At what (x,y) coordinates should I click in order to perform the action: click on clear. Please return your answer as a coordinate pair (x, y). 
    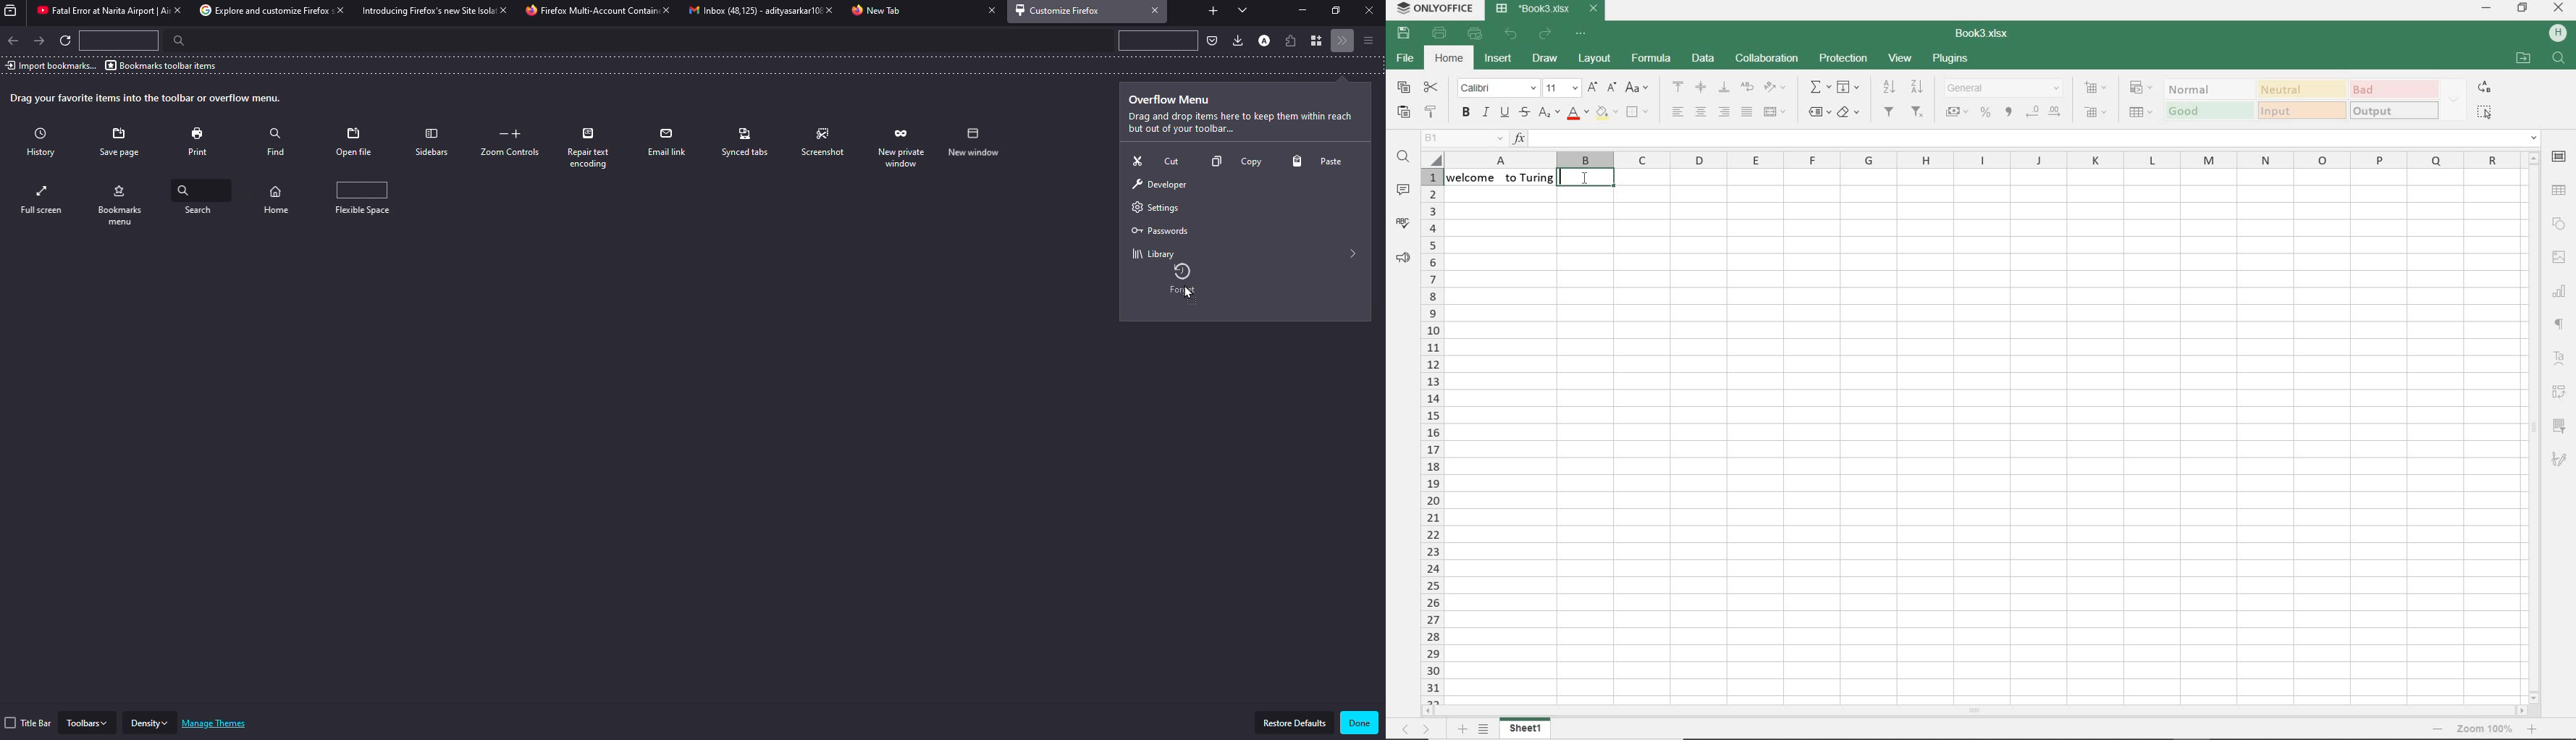
    Looking at the image, I should click on (1851, 113).